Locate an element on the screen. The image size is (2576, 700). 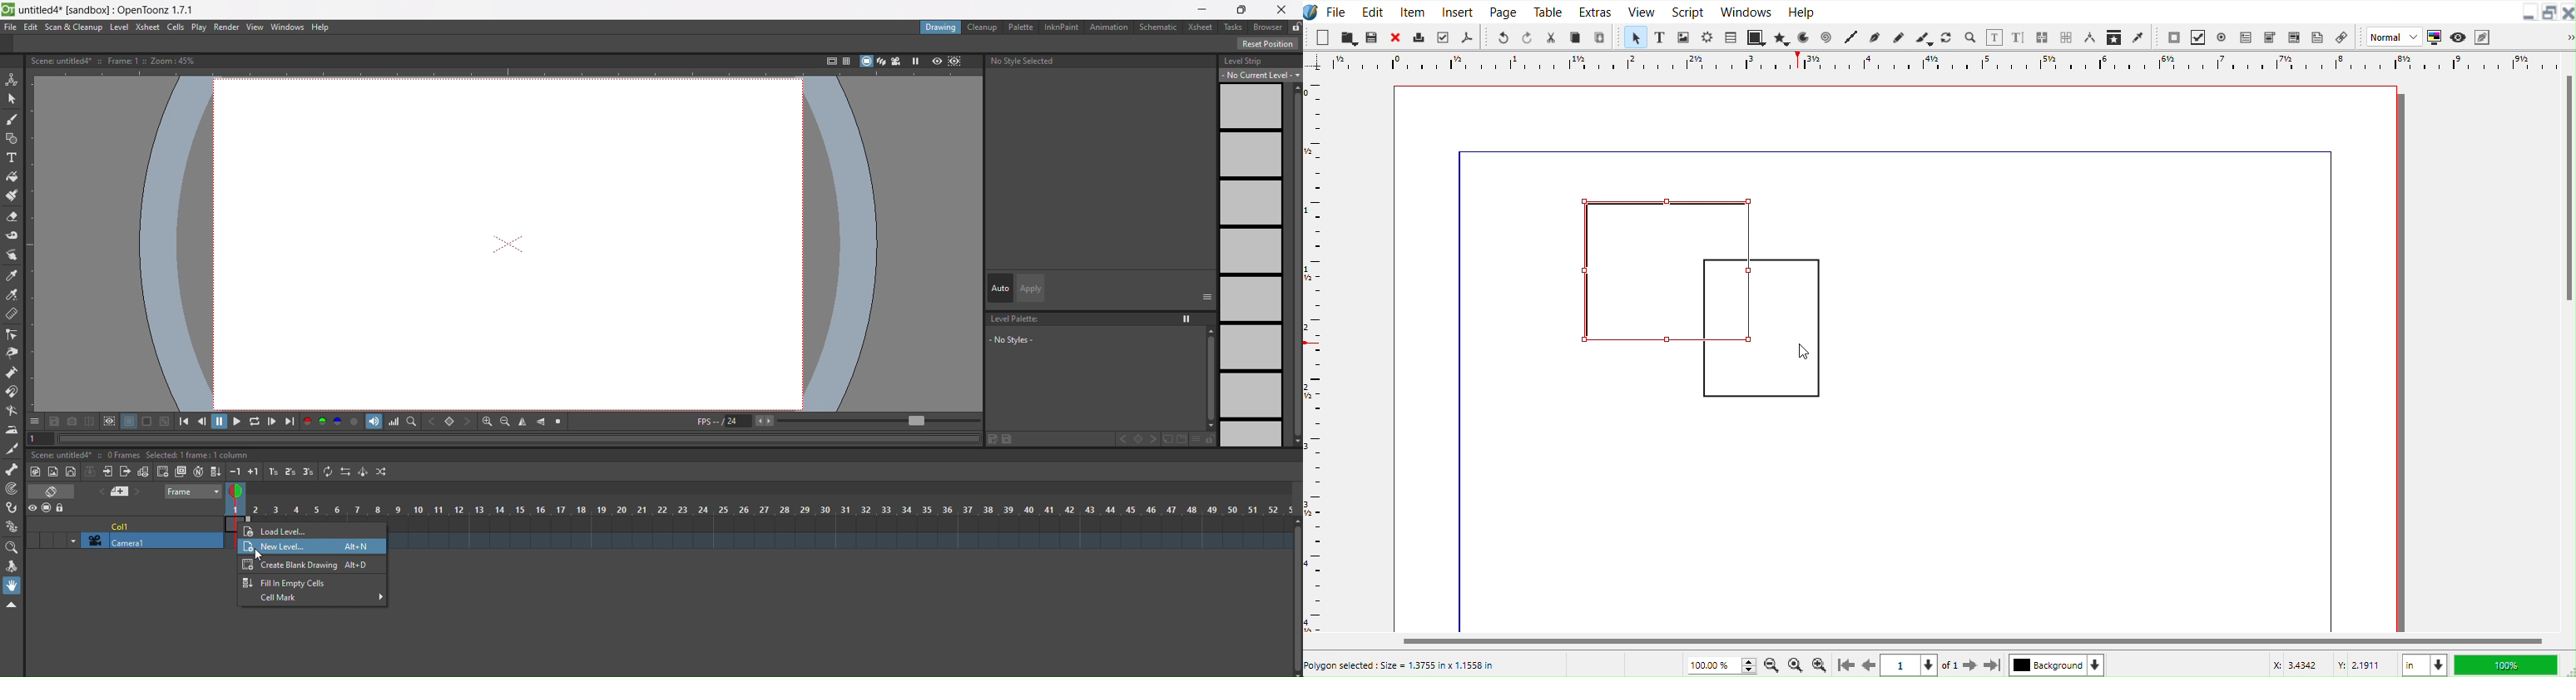
Normal is located at coordinates (2392, 37).